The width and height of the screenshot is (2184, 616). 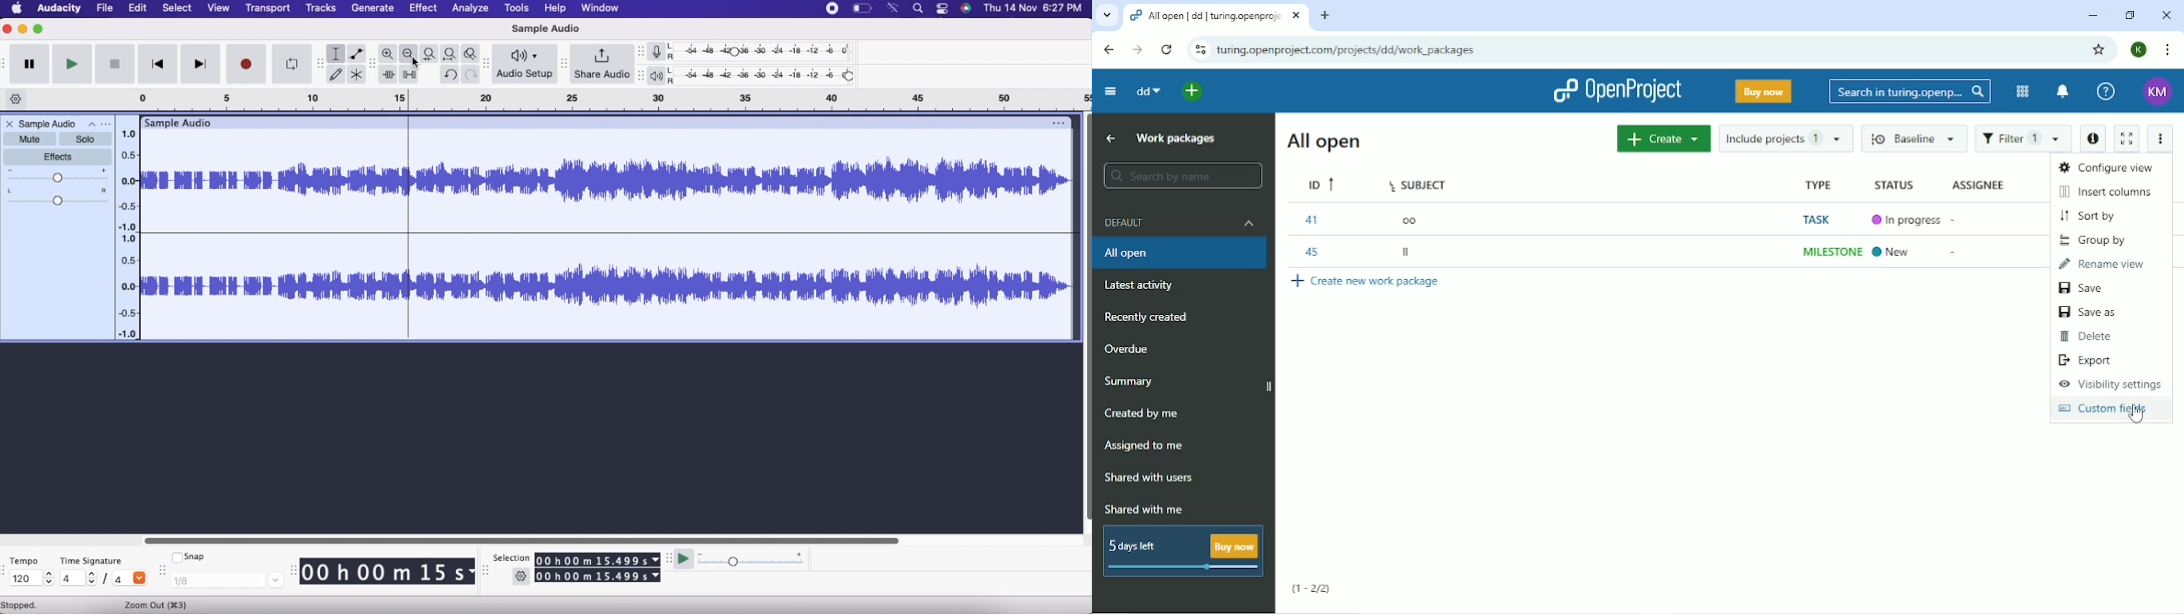 What do you see at coordinates (1916, 140) in the screenshot?
I see `Baseline` at bounding box center [1916, 140].